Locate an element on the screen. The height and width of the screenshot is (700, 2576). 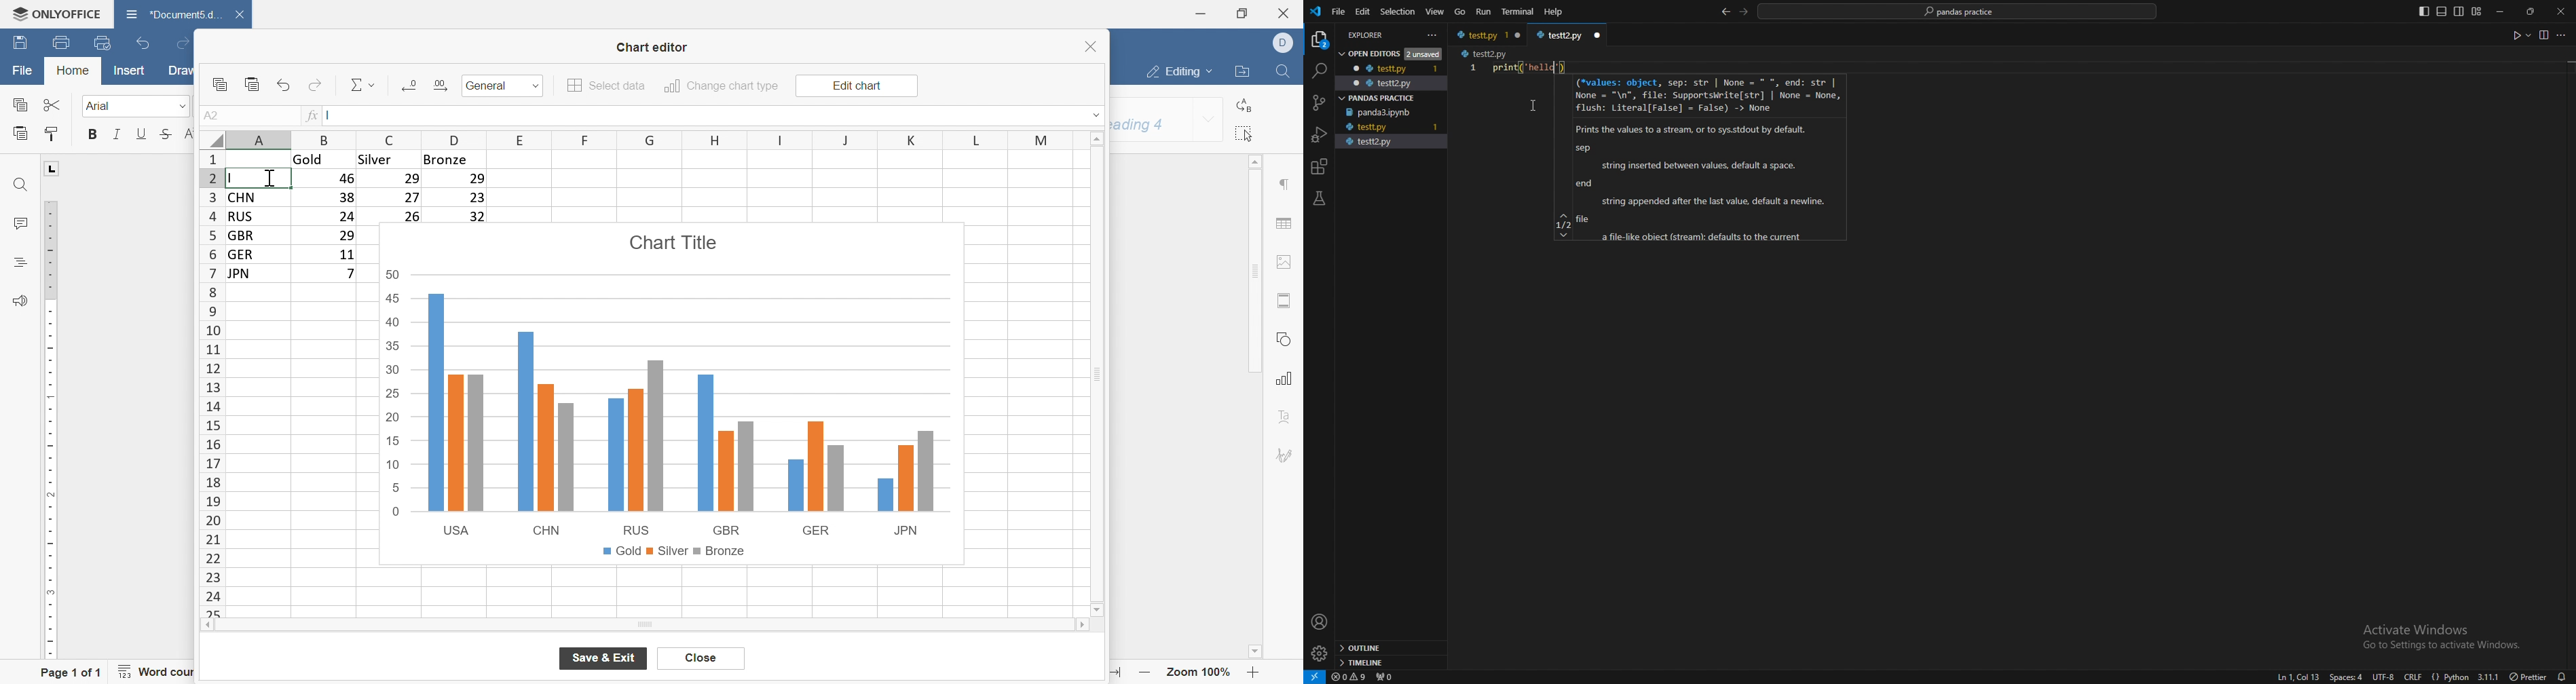
change chart type is located at coordinates (721, 86).